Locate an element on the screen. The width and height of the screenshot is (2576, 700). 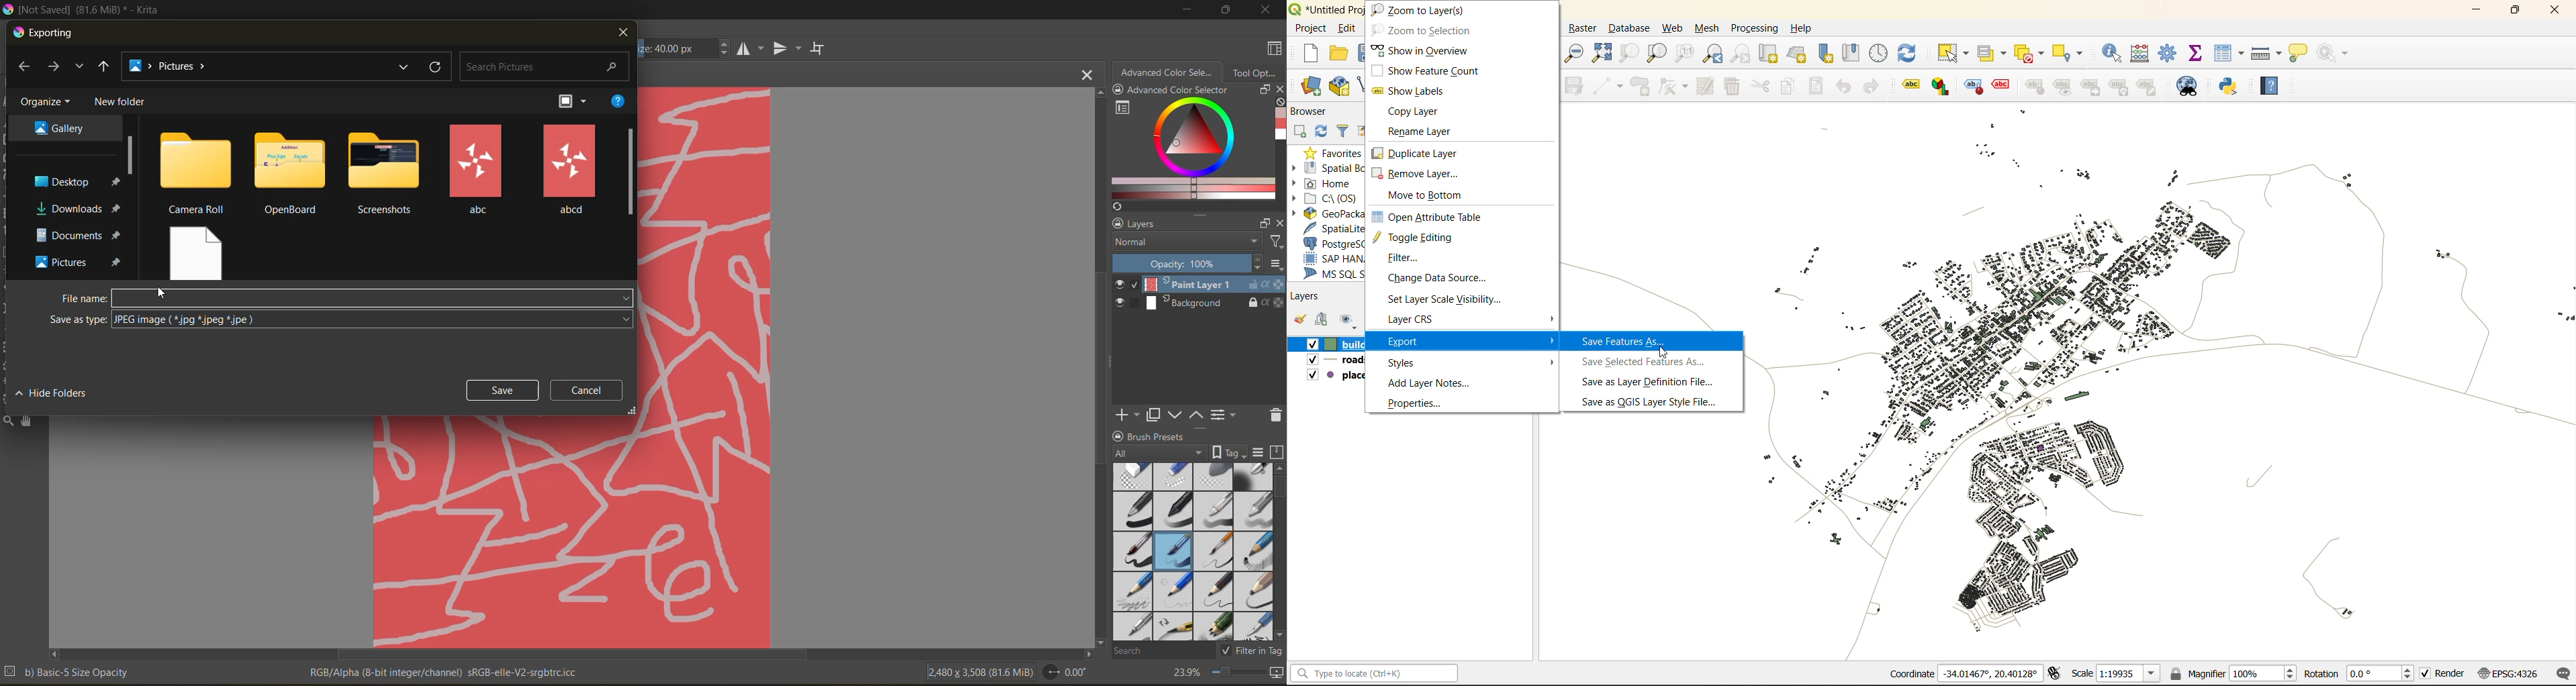
folders is located at coordinates (570, 169).